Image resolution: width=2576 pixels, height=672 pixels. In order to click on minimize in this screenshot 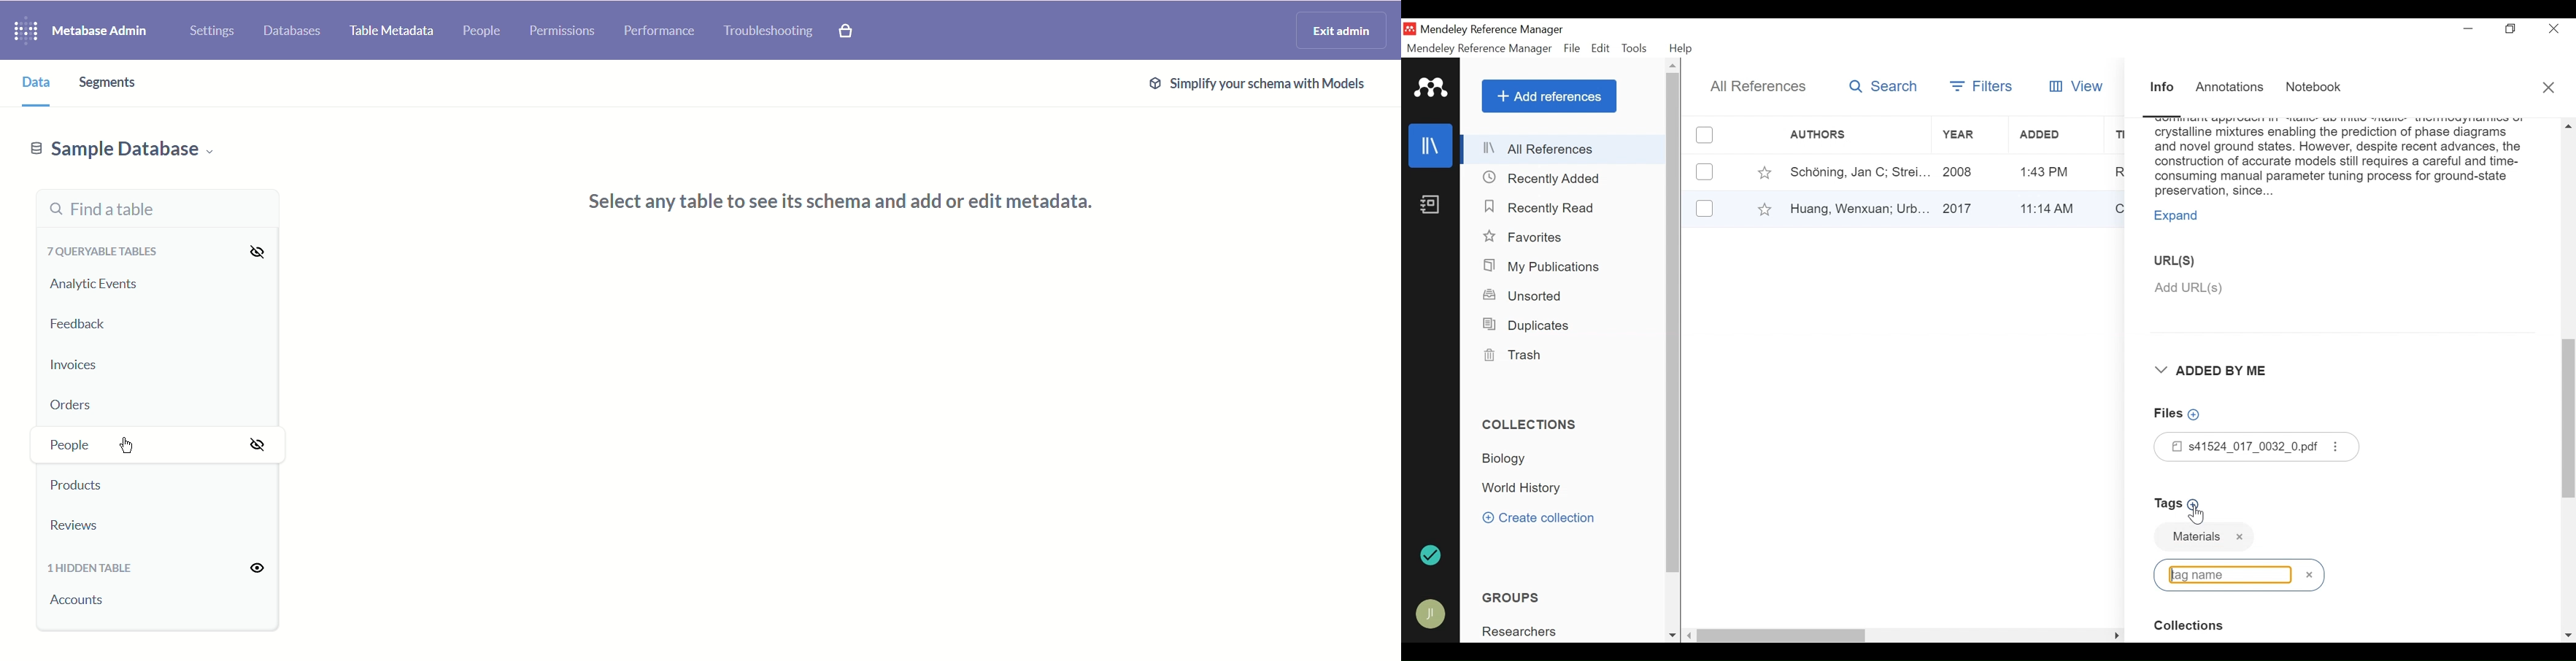, I will do `click(2469, 29)`.